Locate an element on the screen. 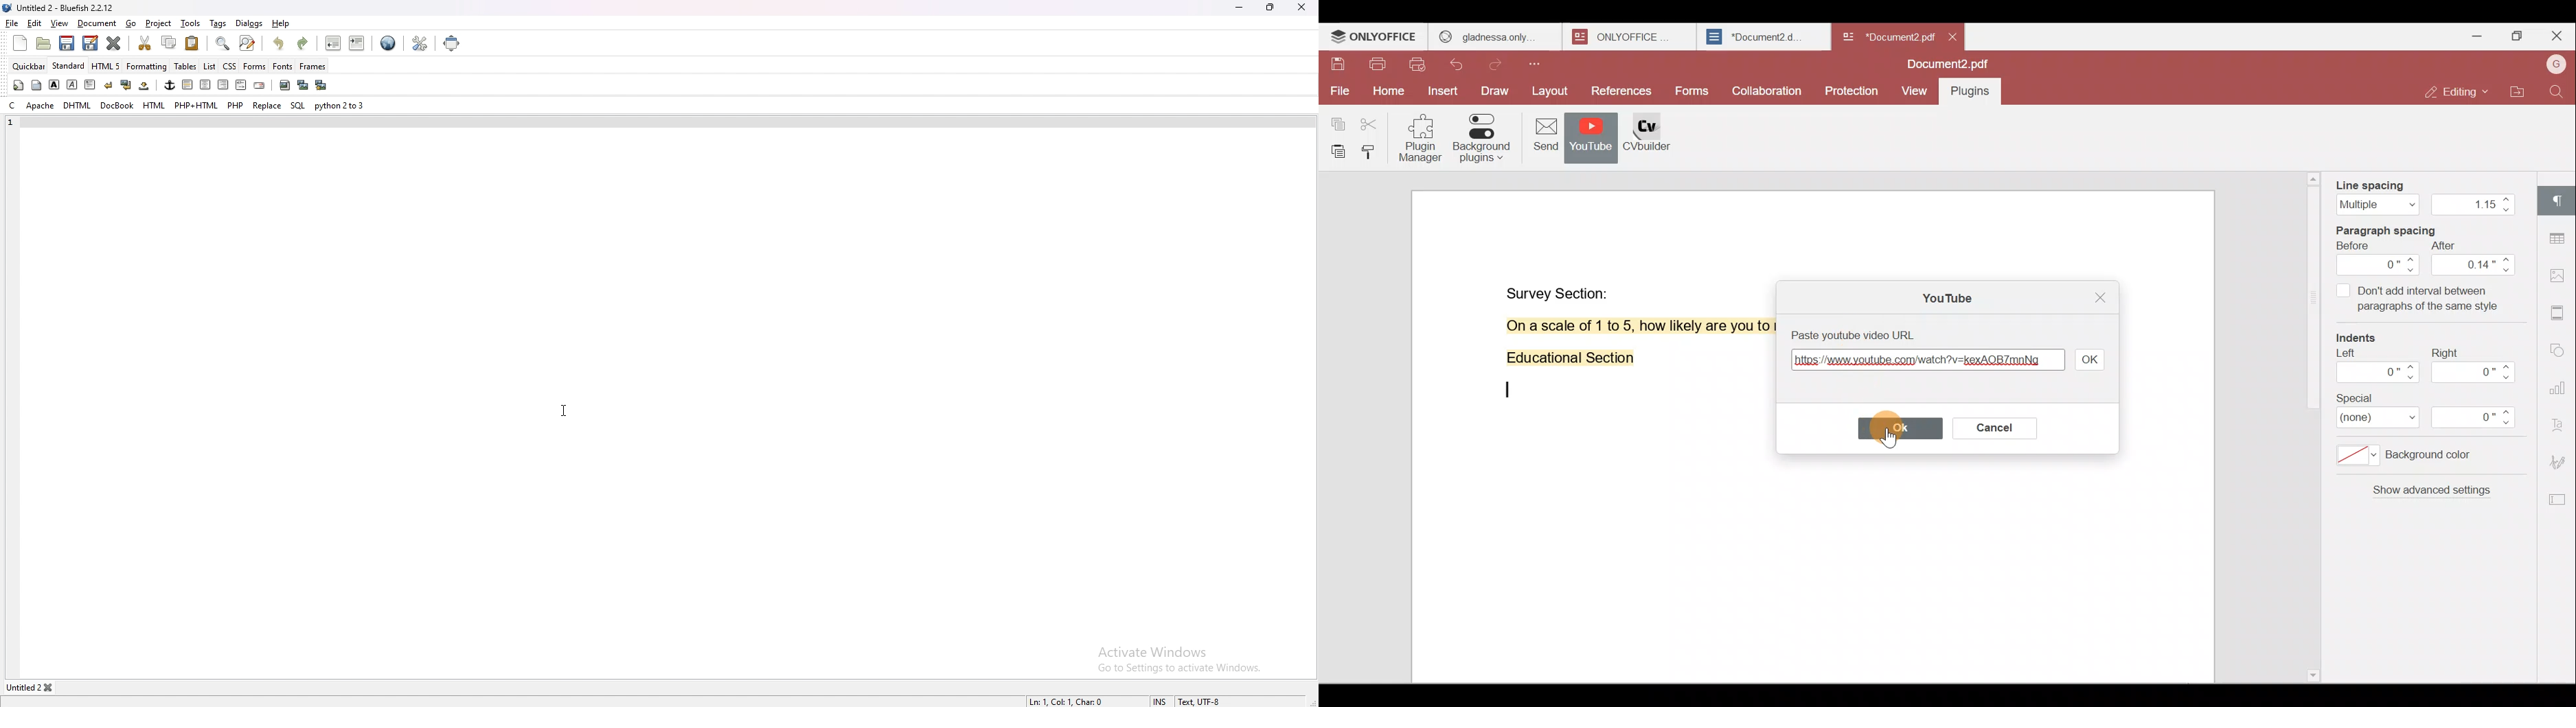 The image size is (2576, 728). Background plugins is located at coordinates (1481, 138).